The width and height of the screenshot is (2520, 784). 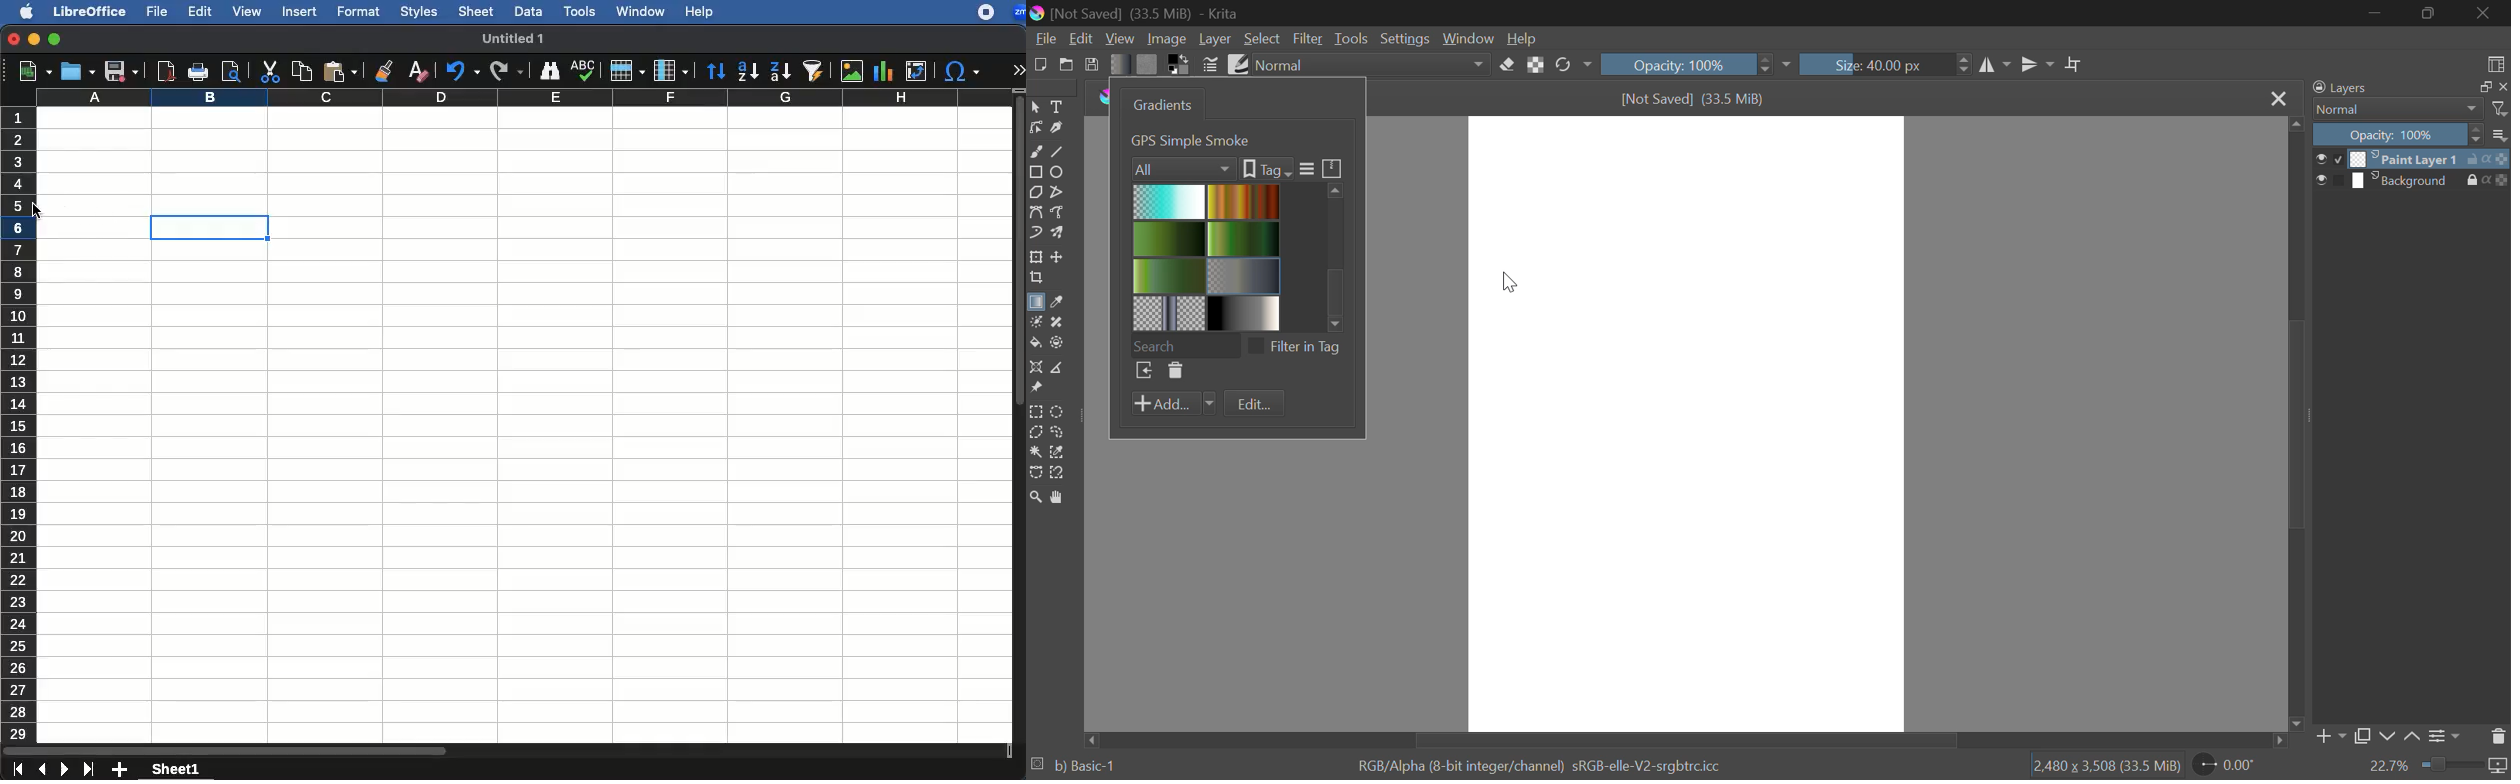 What do you see at coordinates (550, 71) in the screenshot?
I see `finder` at bounding box center [550, 71].